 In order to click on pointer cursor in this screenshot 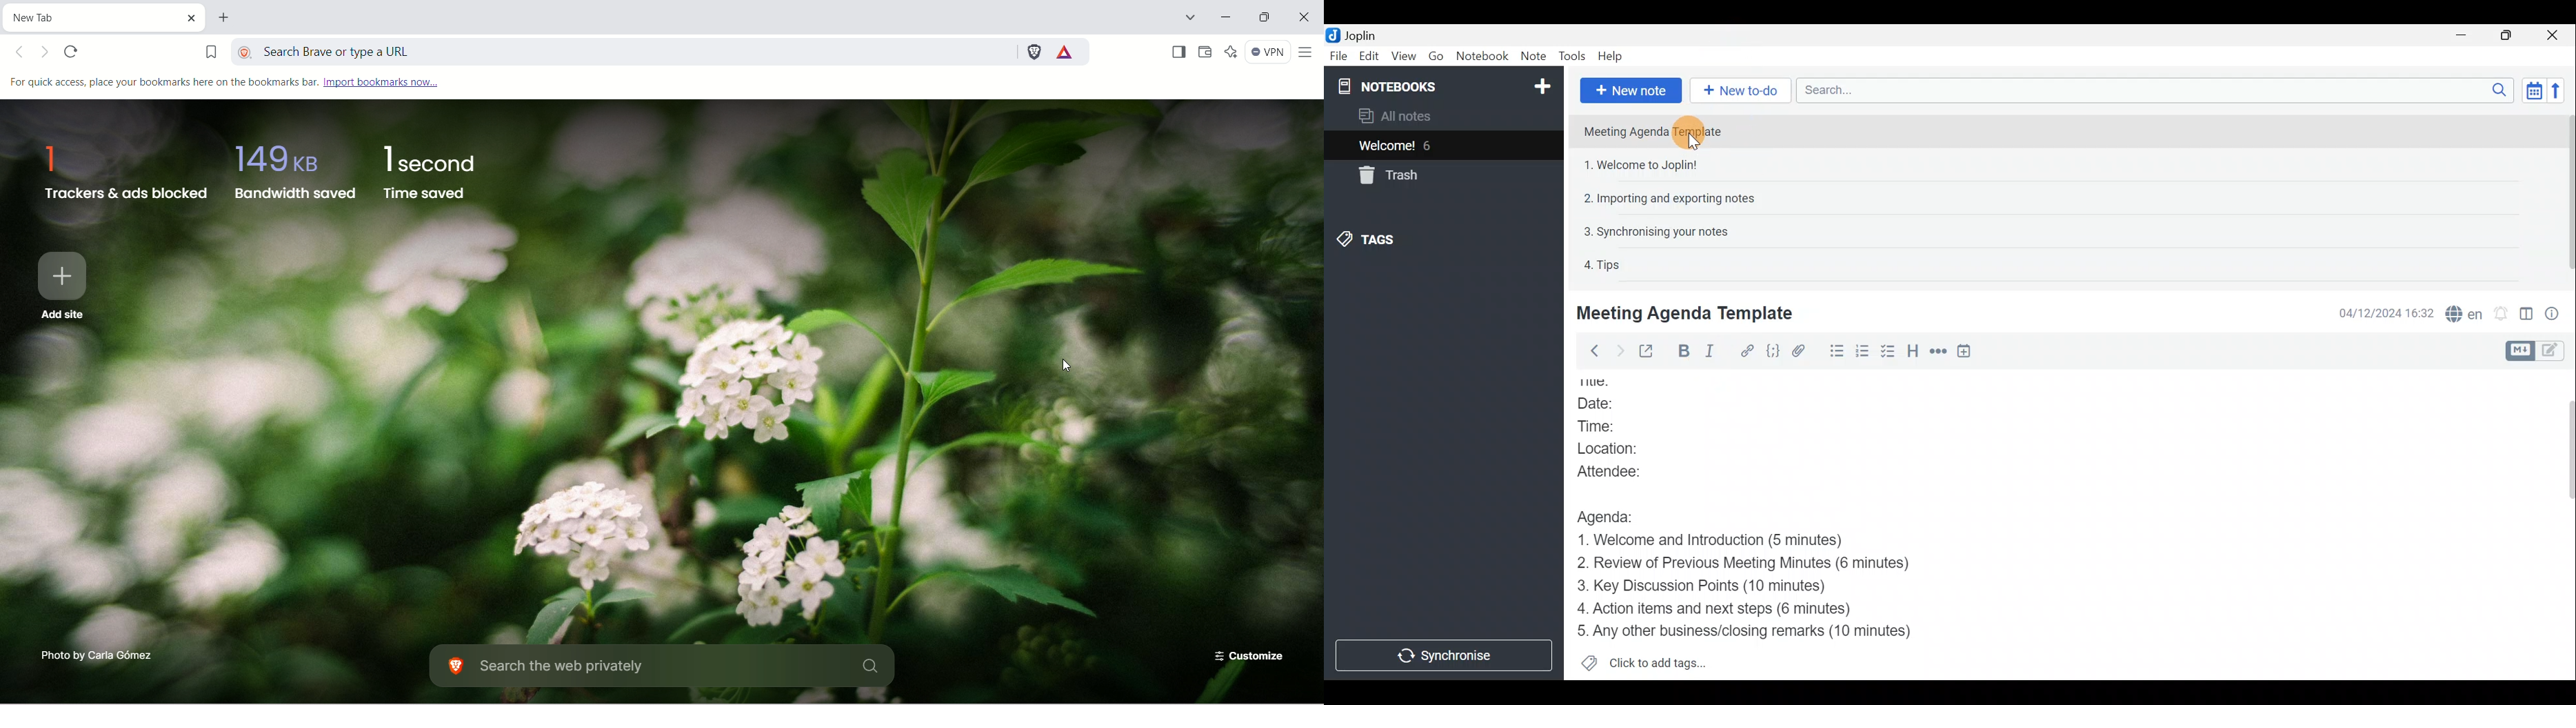, I will do `click(1057, 368)`.